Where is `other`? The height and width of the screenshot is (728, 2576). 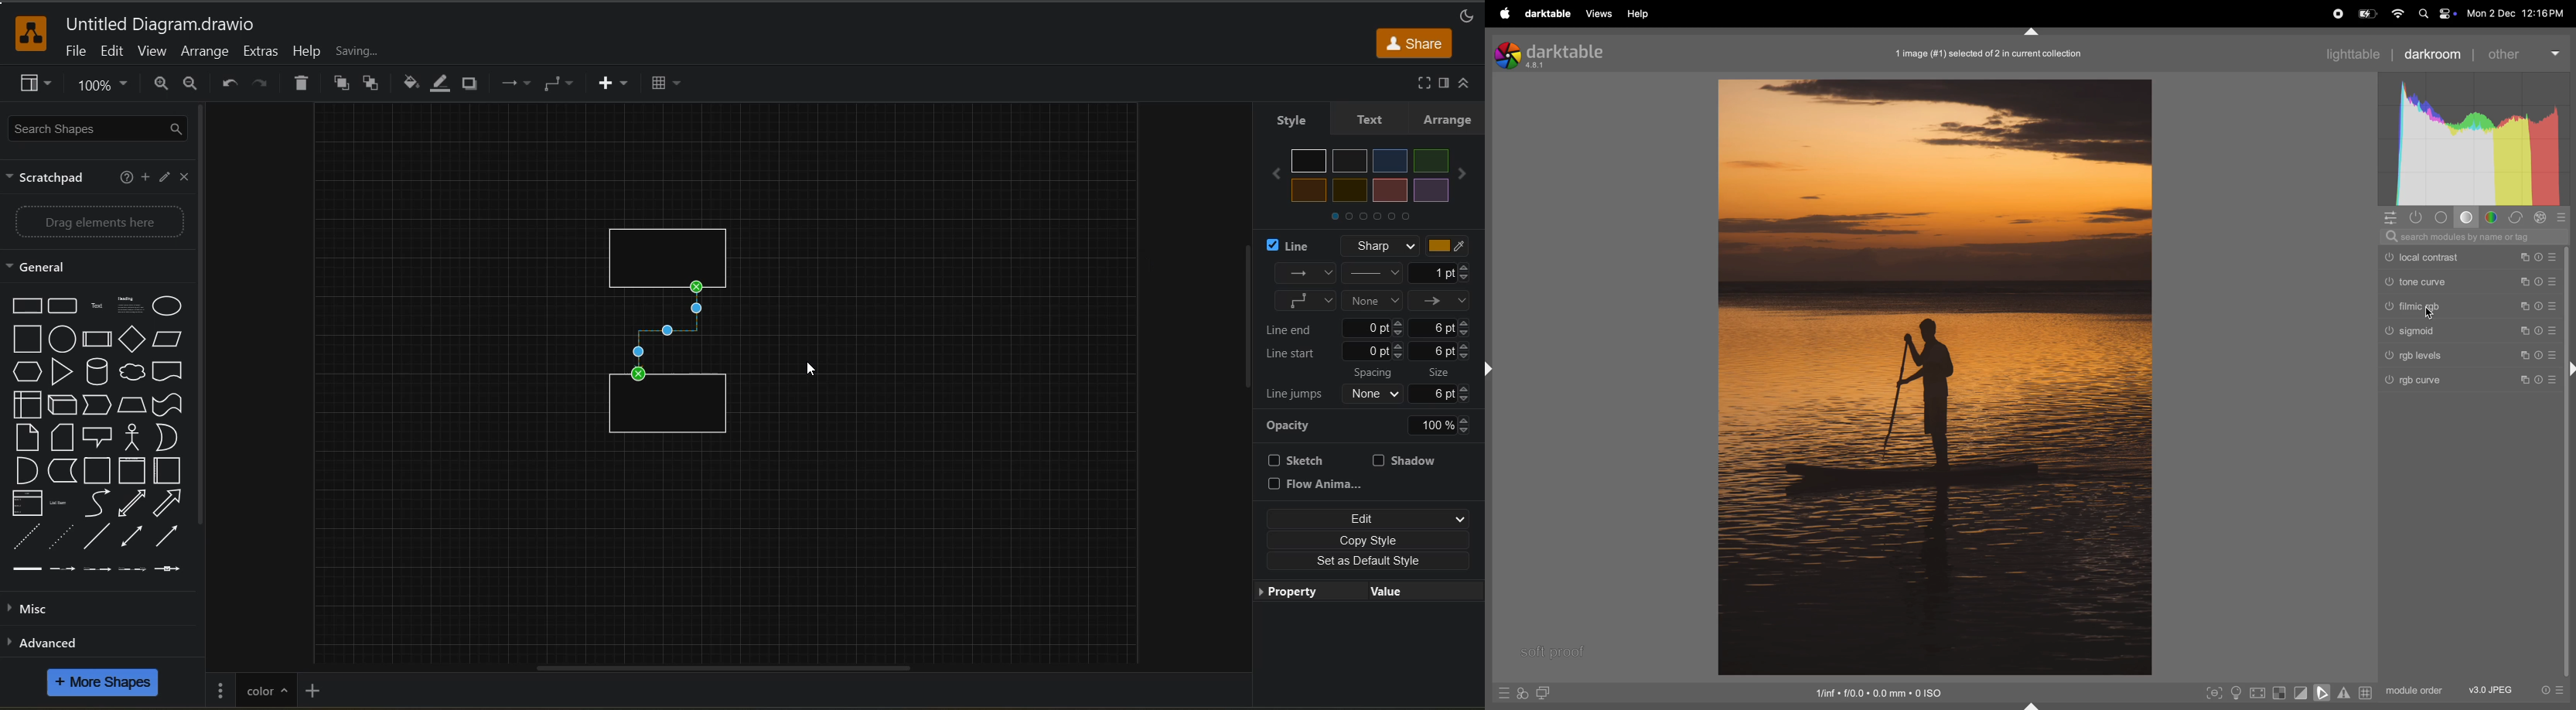
other is located at coordinates (2522, 53).